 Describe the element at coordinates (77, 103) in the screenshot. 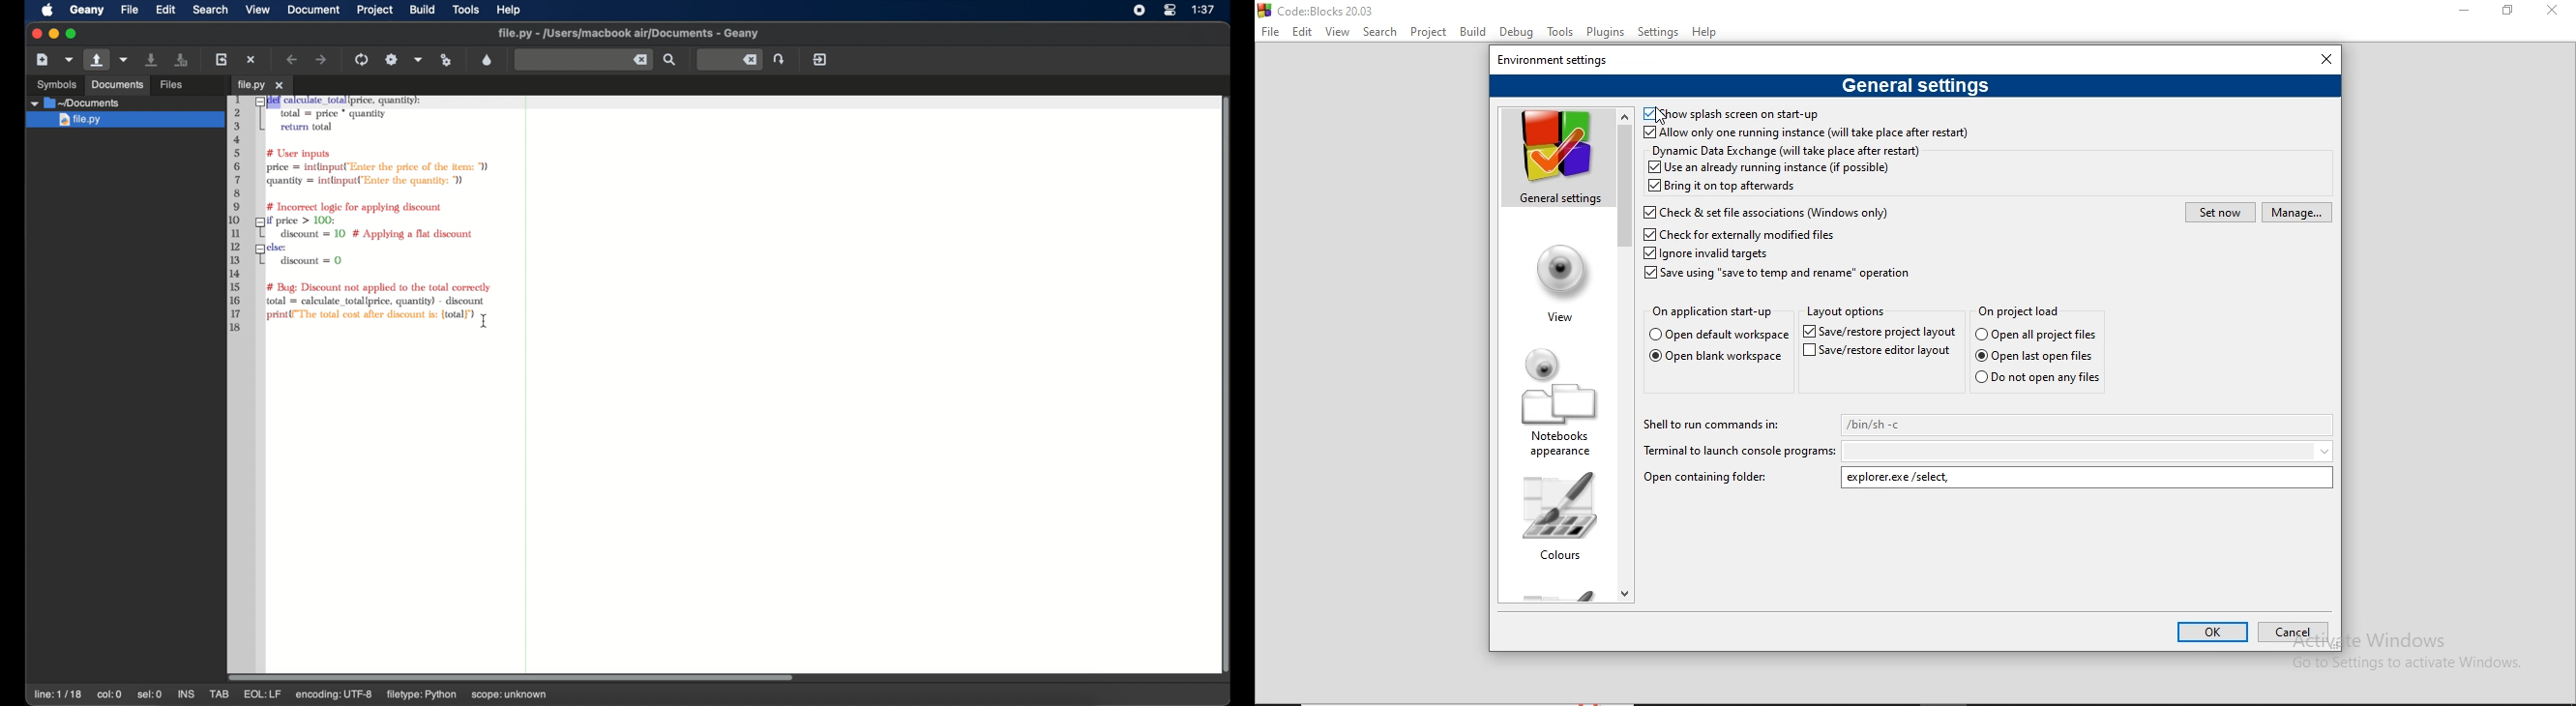

I see `documents` at that location.